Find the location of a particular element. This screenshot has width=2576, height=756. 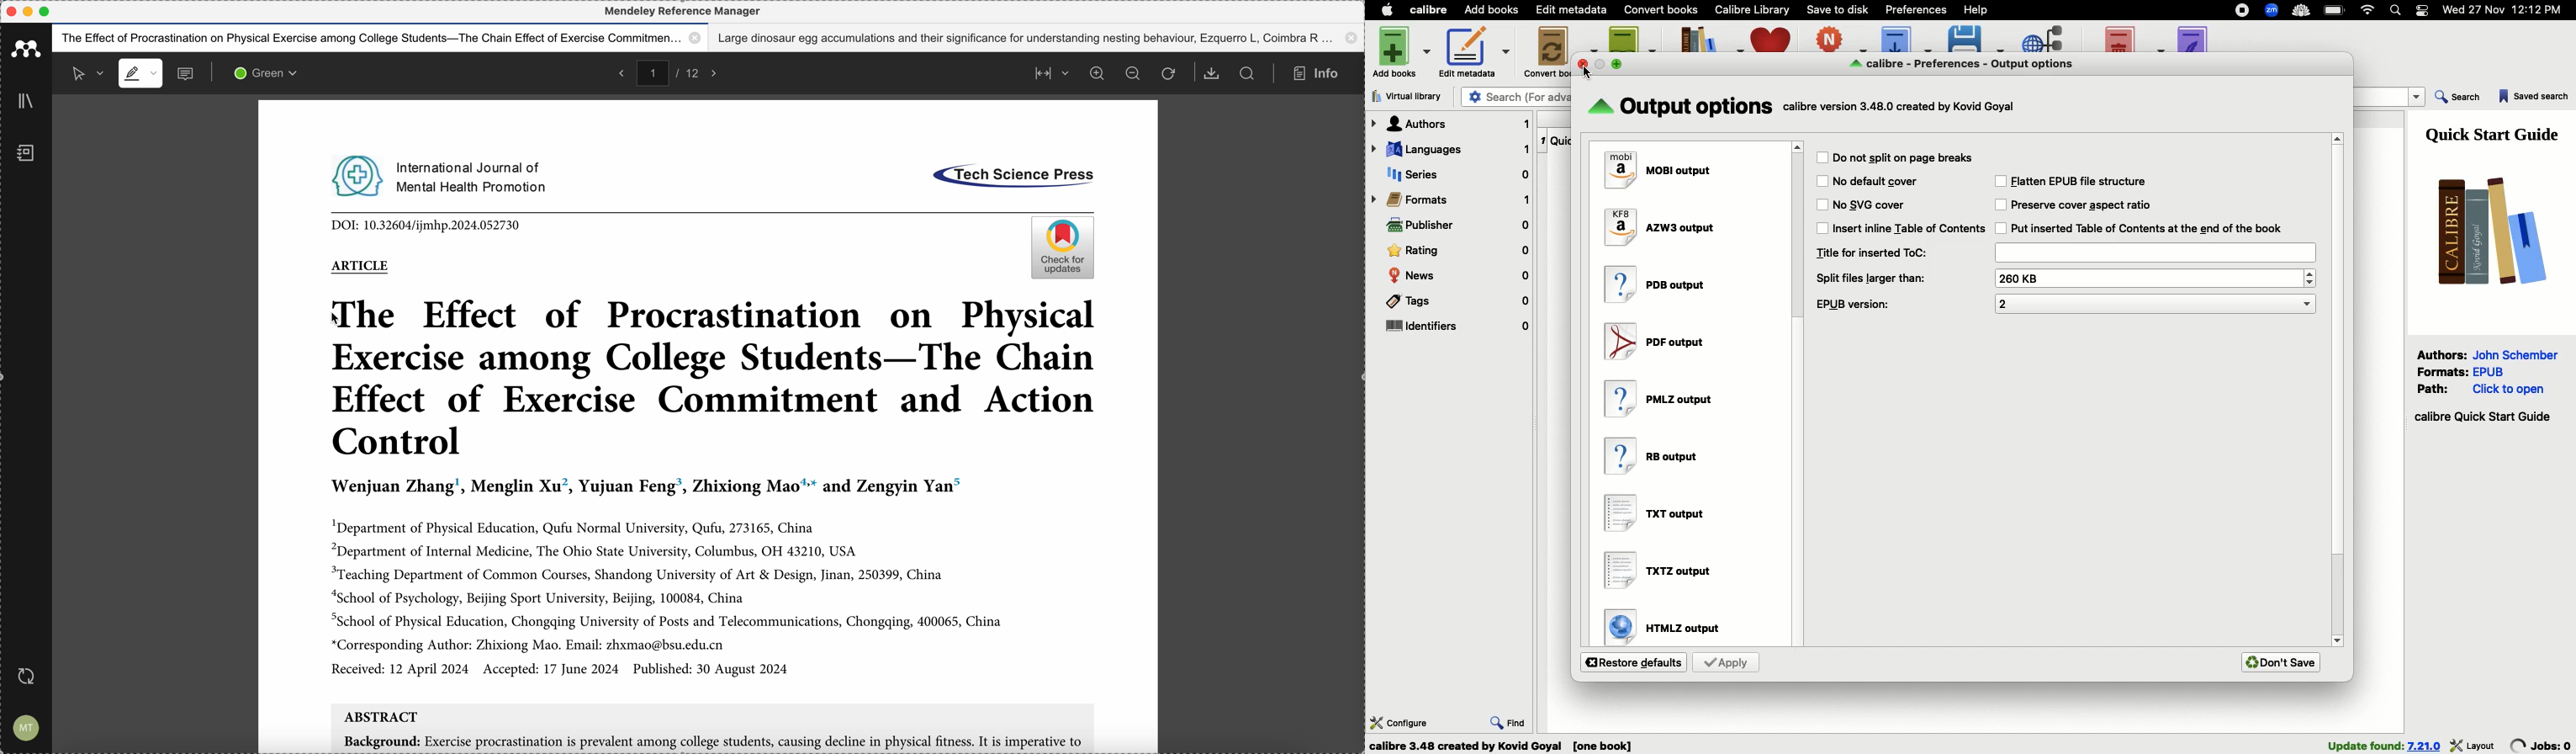

Checkbox is located at coordinates (1822, 228).